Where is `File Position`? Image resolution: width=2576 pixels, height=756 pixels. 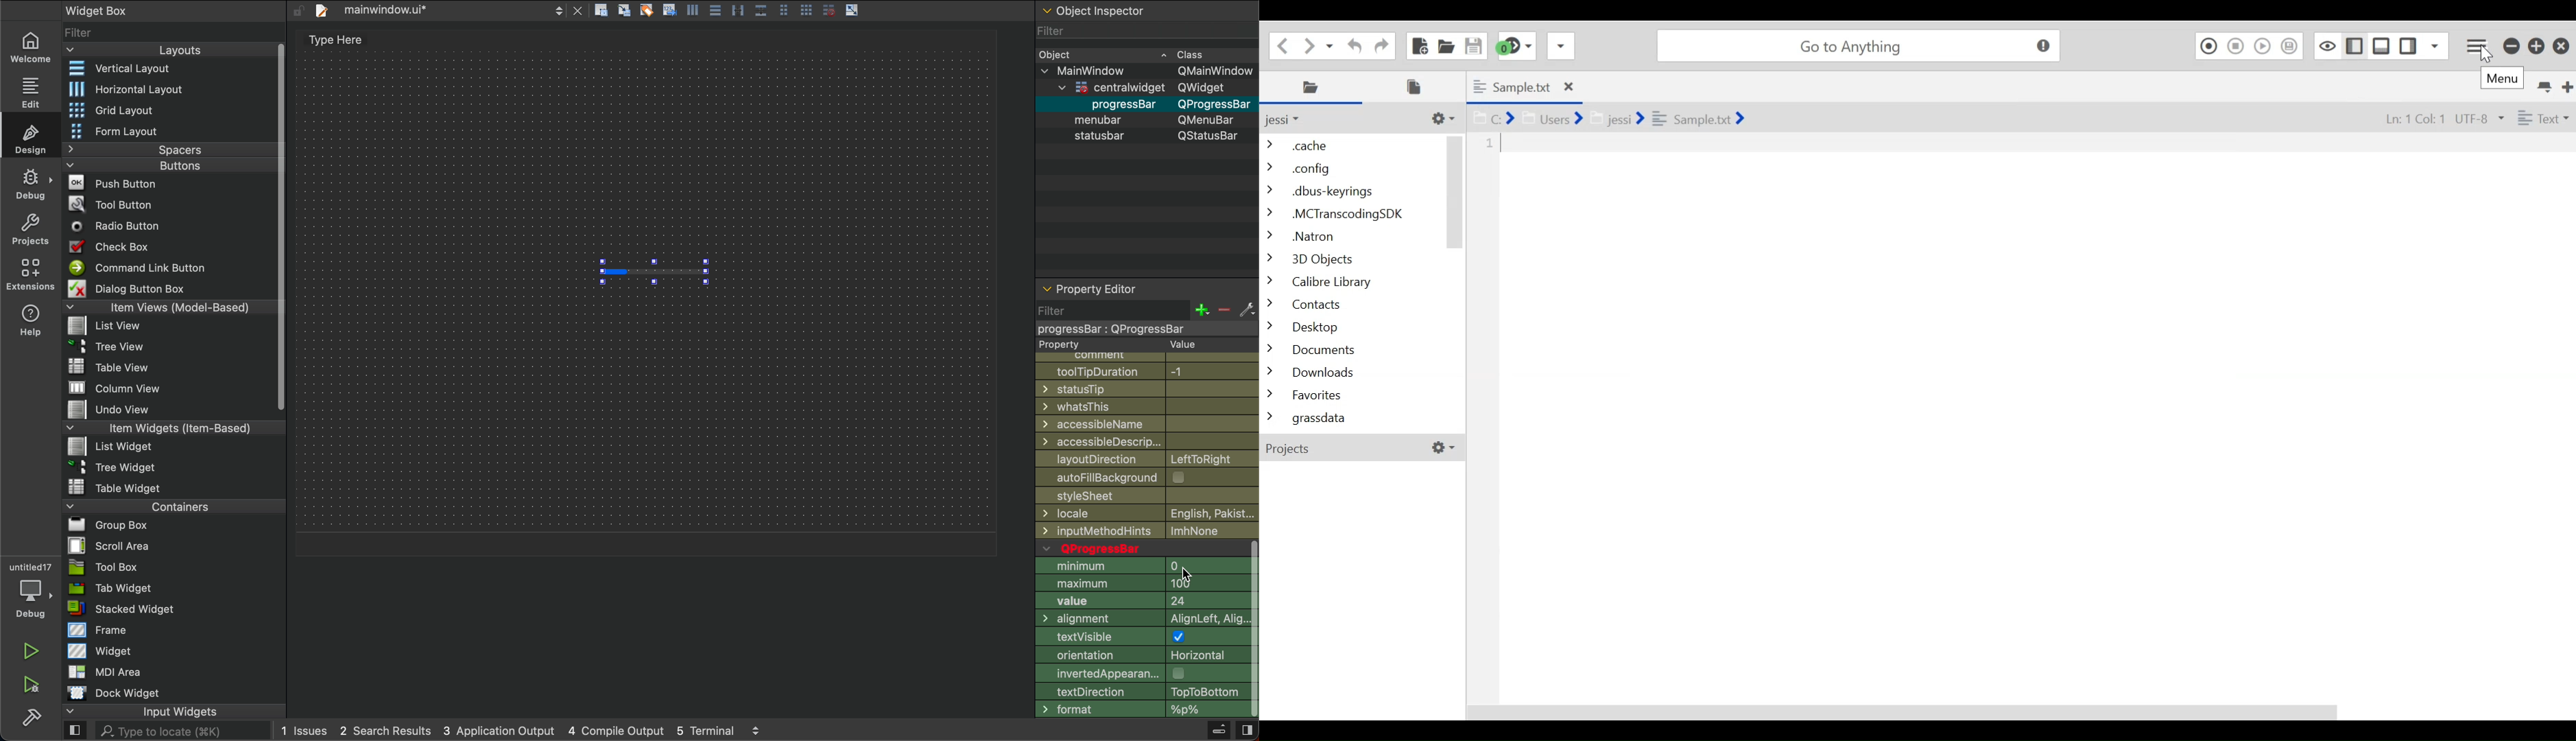 File Position is located at coordinates (2408, 118).